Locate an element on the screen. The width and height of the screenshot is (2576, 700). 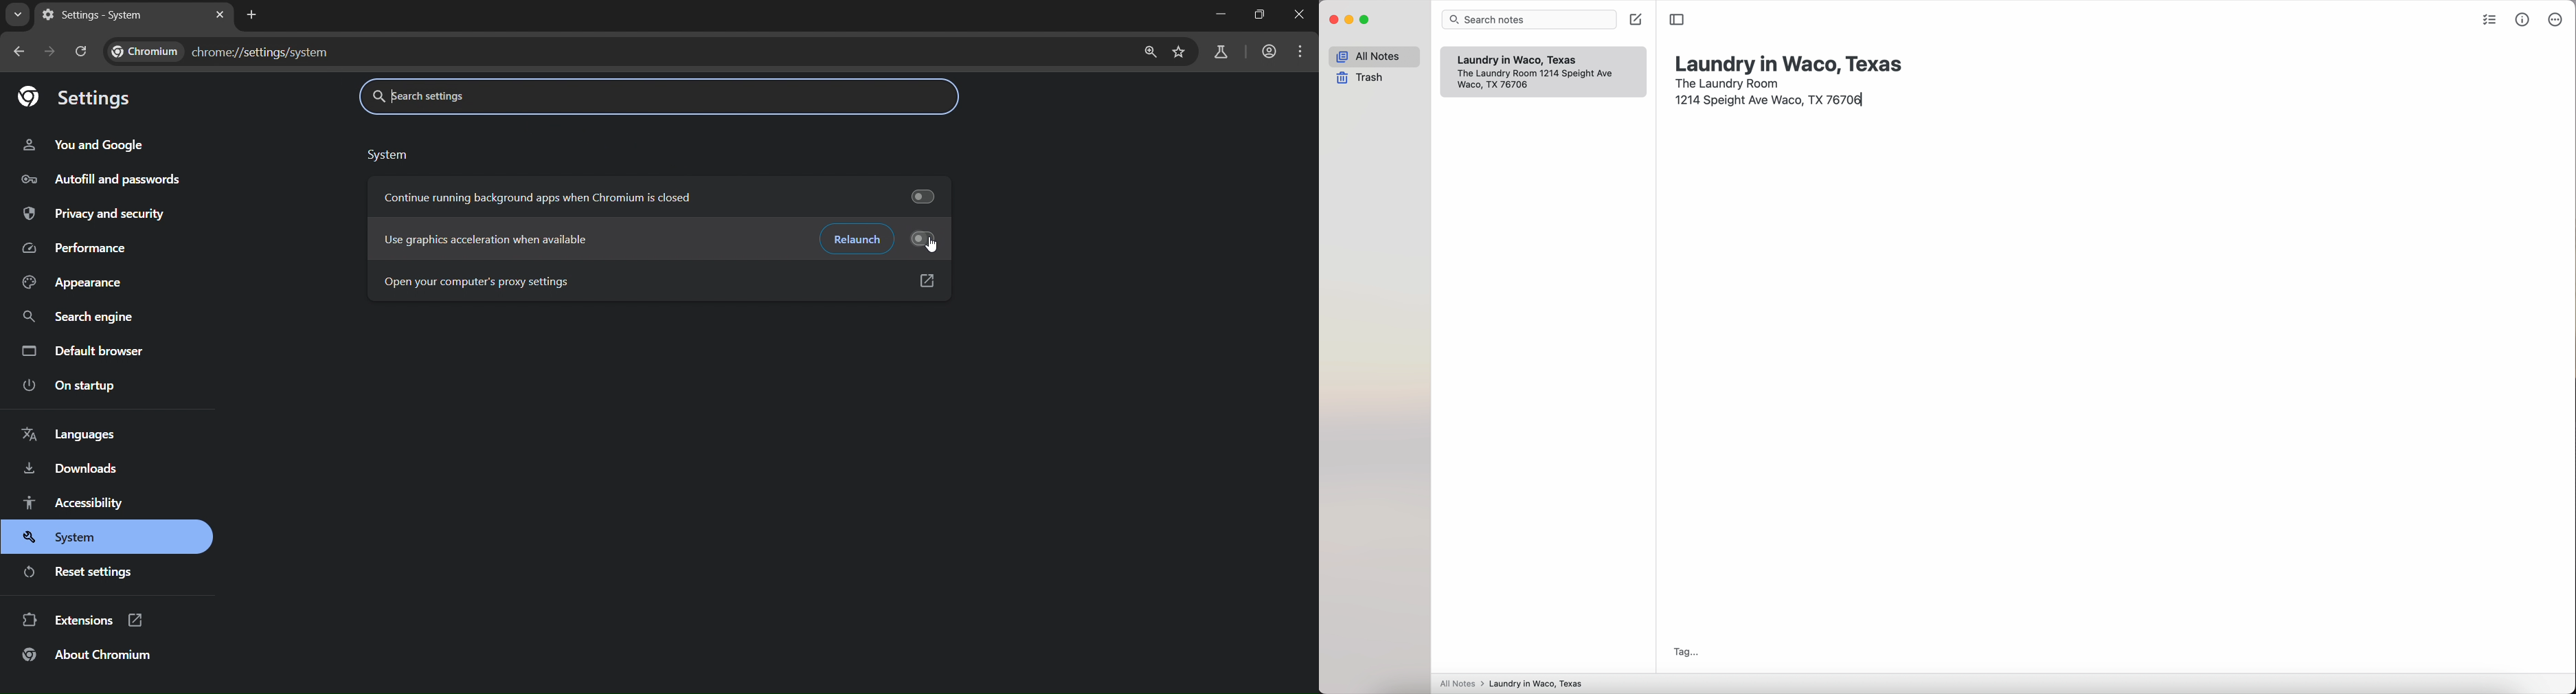
accessibility is located at coordinates (78, 505).